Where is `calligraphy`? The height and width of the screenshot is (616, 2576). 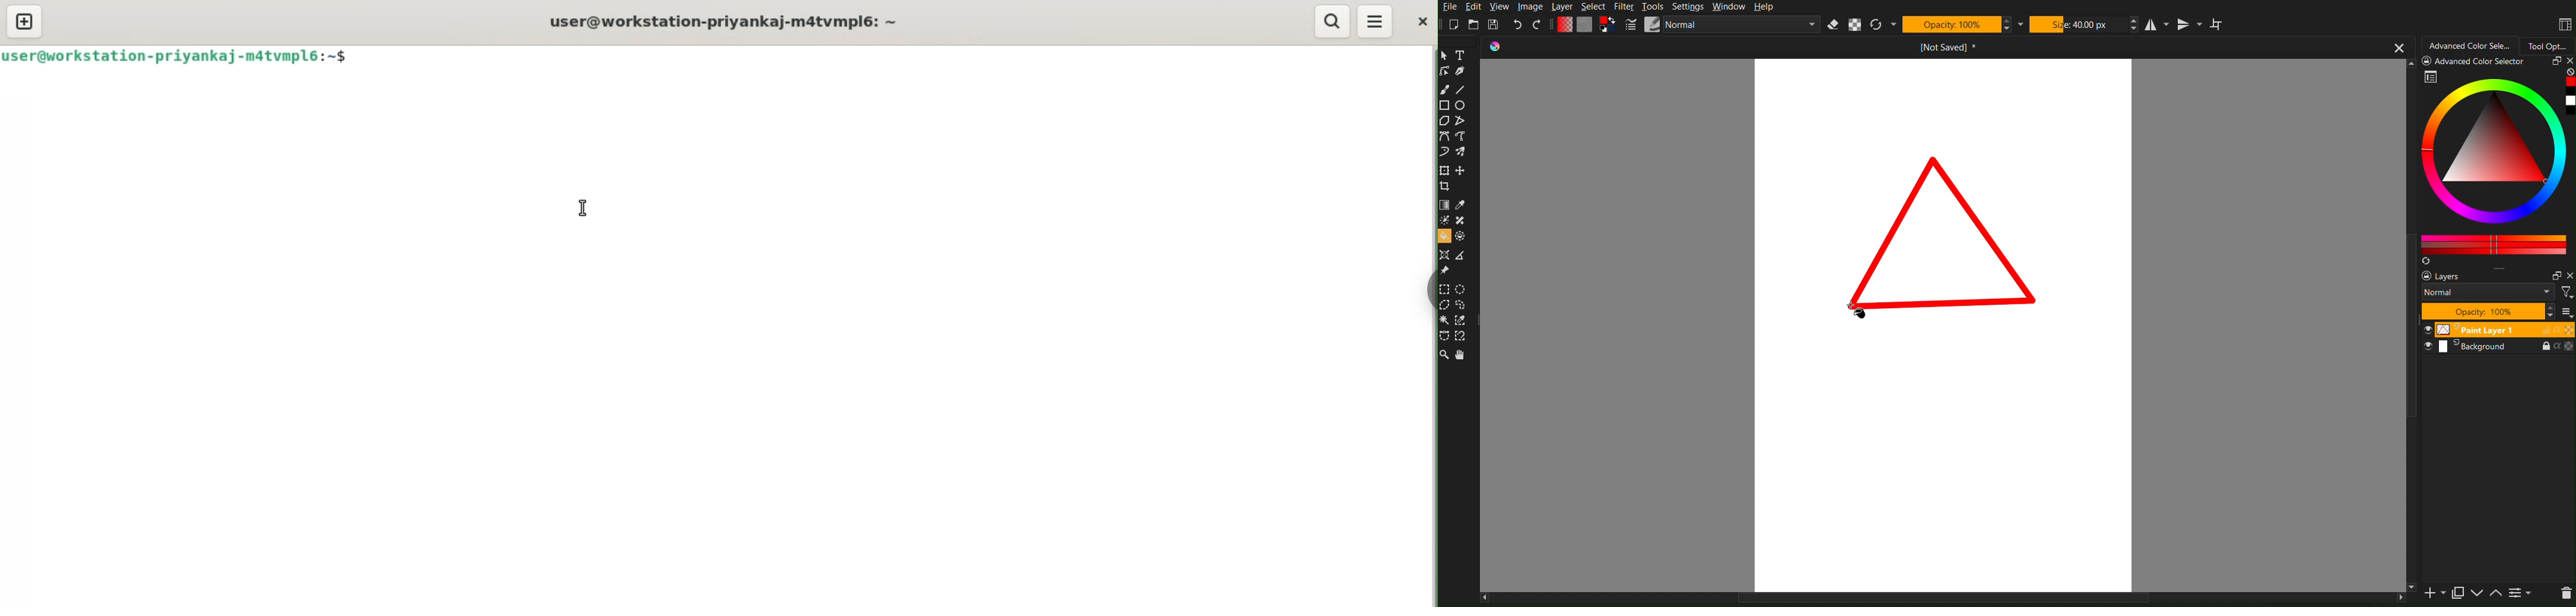 calligraphy is located at coordinates (1460, 71).